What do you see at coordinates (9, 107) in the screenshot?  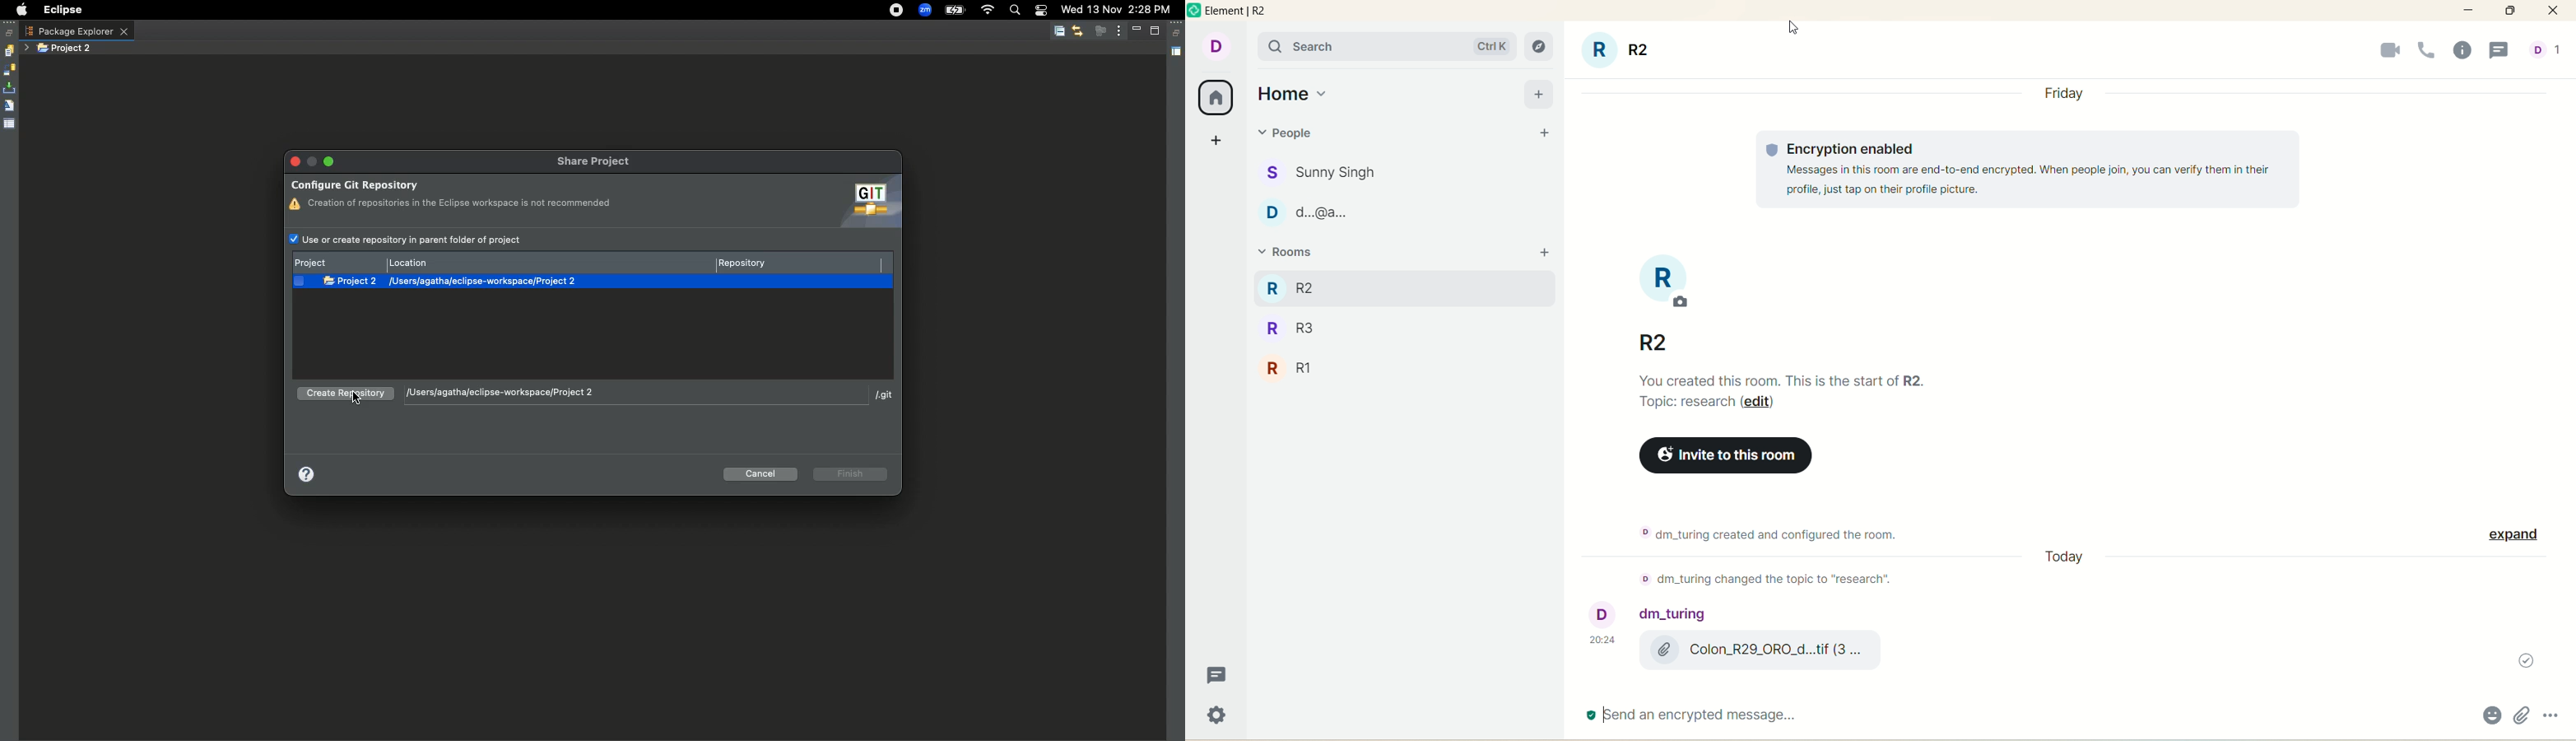 I see `Git reflog` at bounding box center [9, 107].